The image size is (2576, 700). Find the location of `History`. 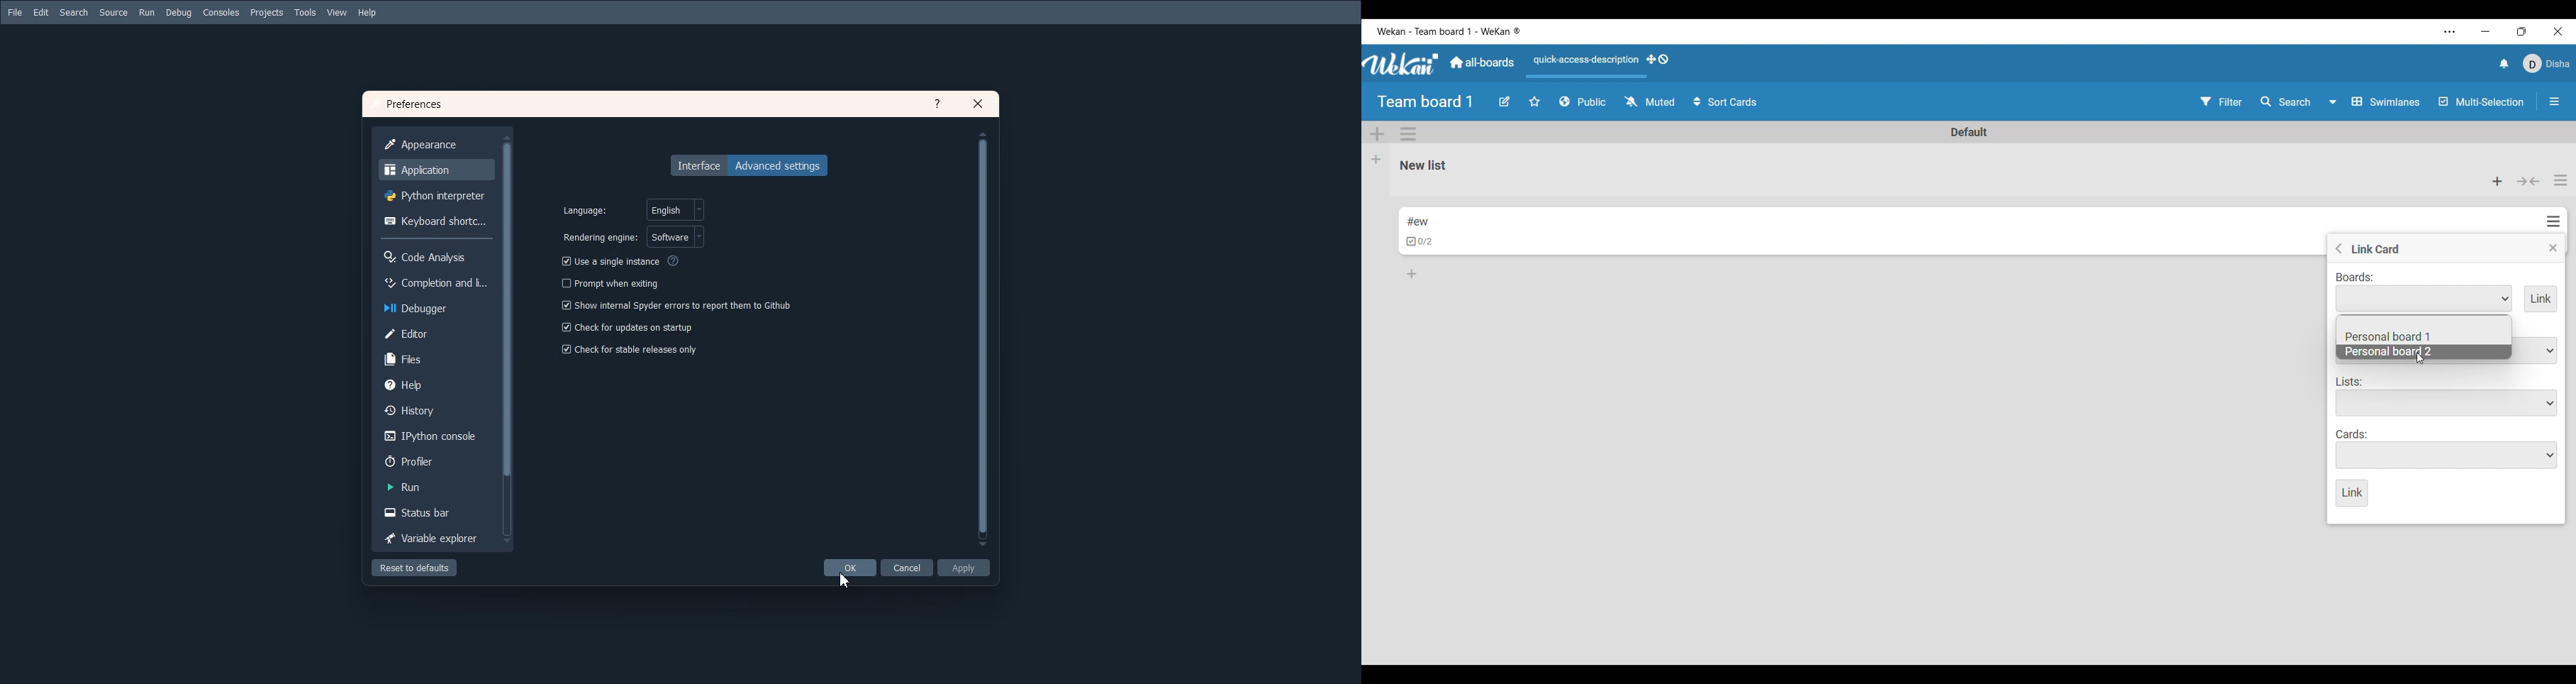

History is located at coordinates (435, 412).